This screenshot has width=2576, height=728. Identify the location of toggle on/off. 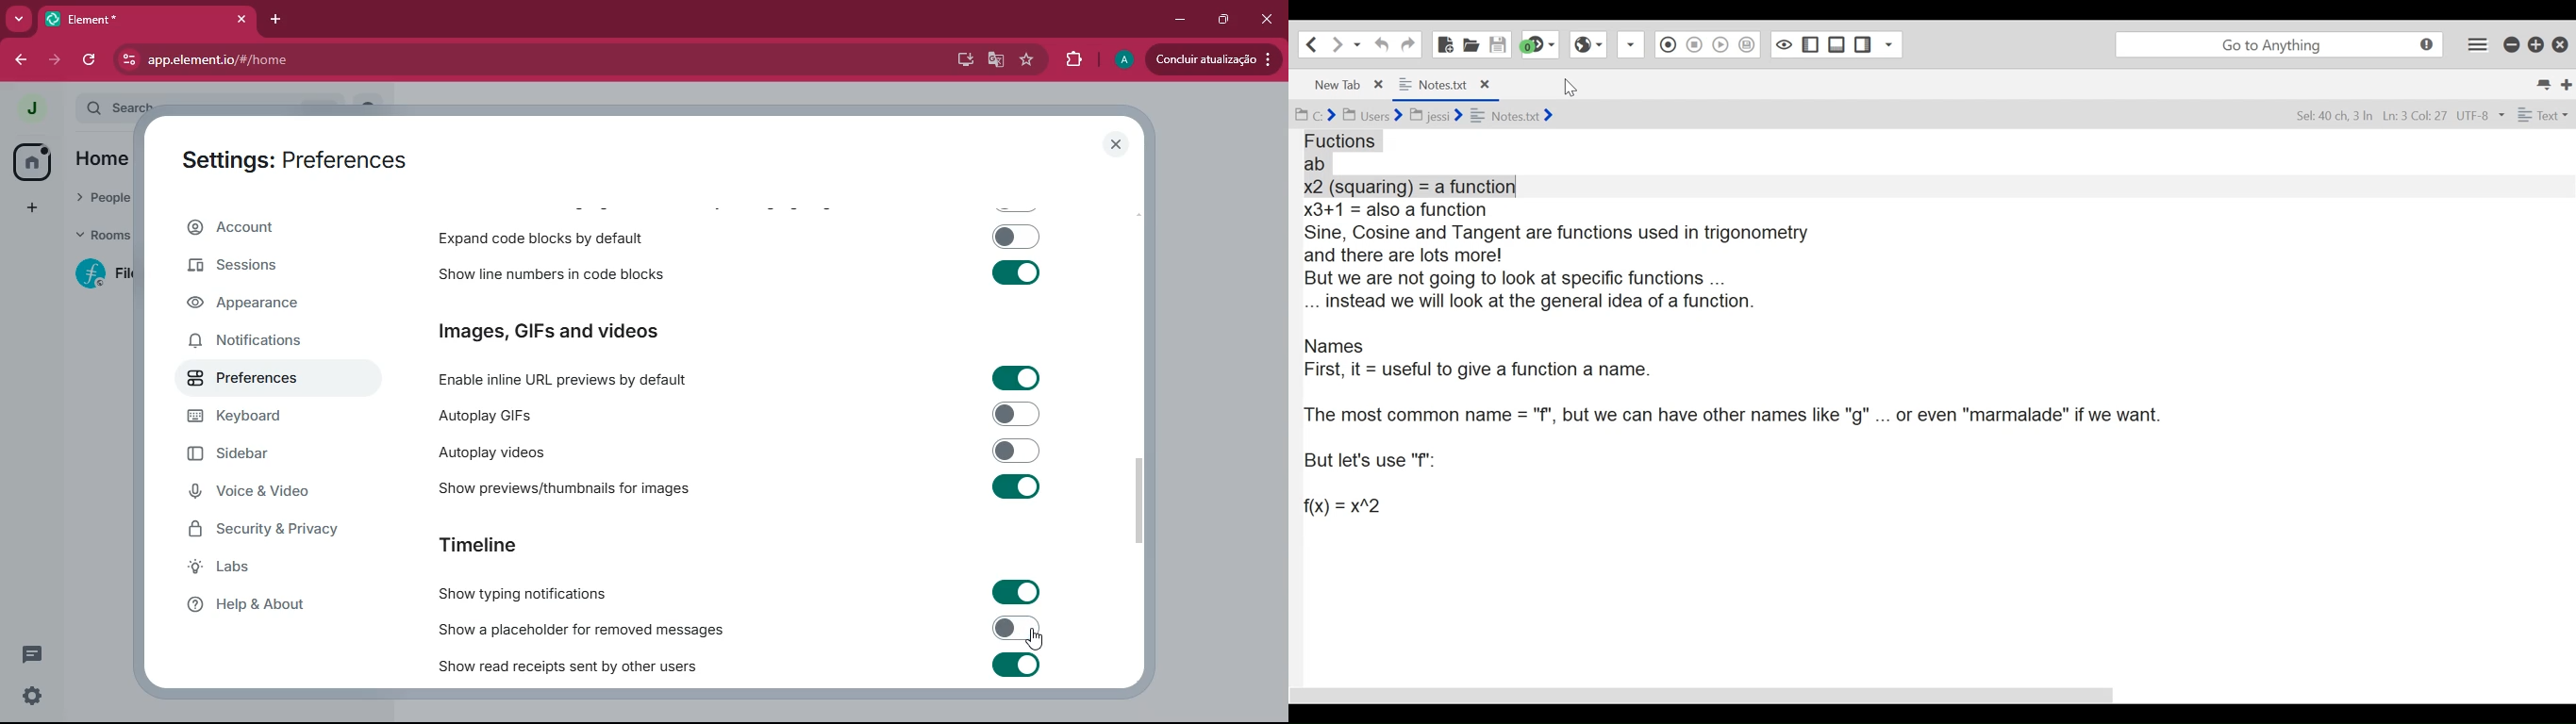
(1016, 485).